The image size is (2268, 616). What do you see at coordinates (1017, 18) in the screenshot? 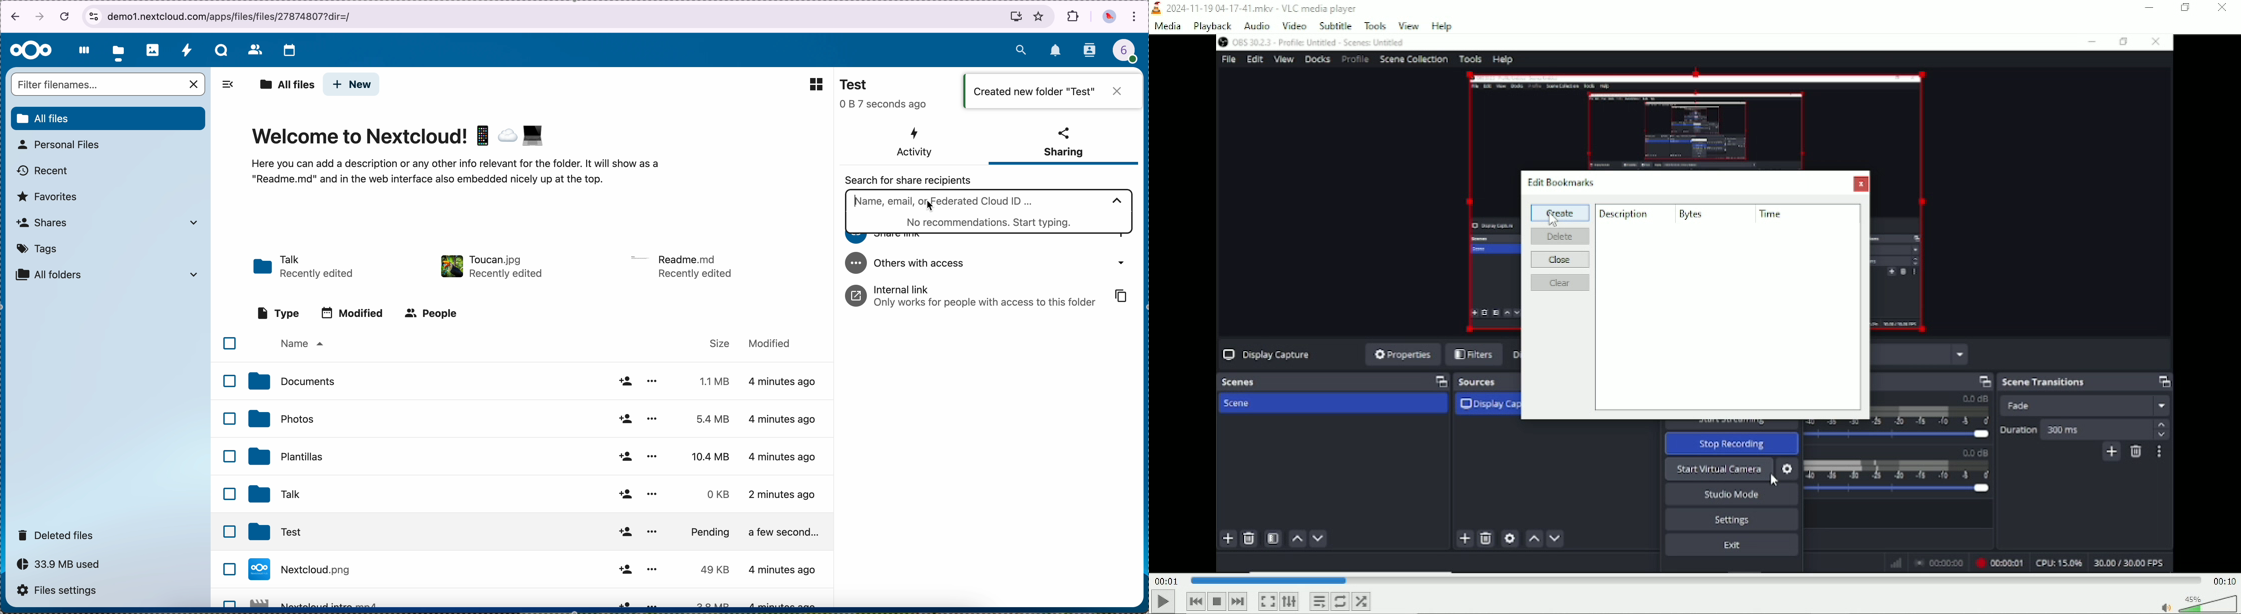
I see `install Nextcloud` at bounding box center [1017, 18].